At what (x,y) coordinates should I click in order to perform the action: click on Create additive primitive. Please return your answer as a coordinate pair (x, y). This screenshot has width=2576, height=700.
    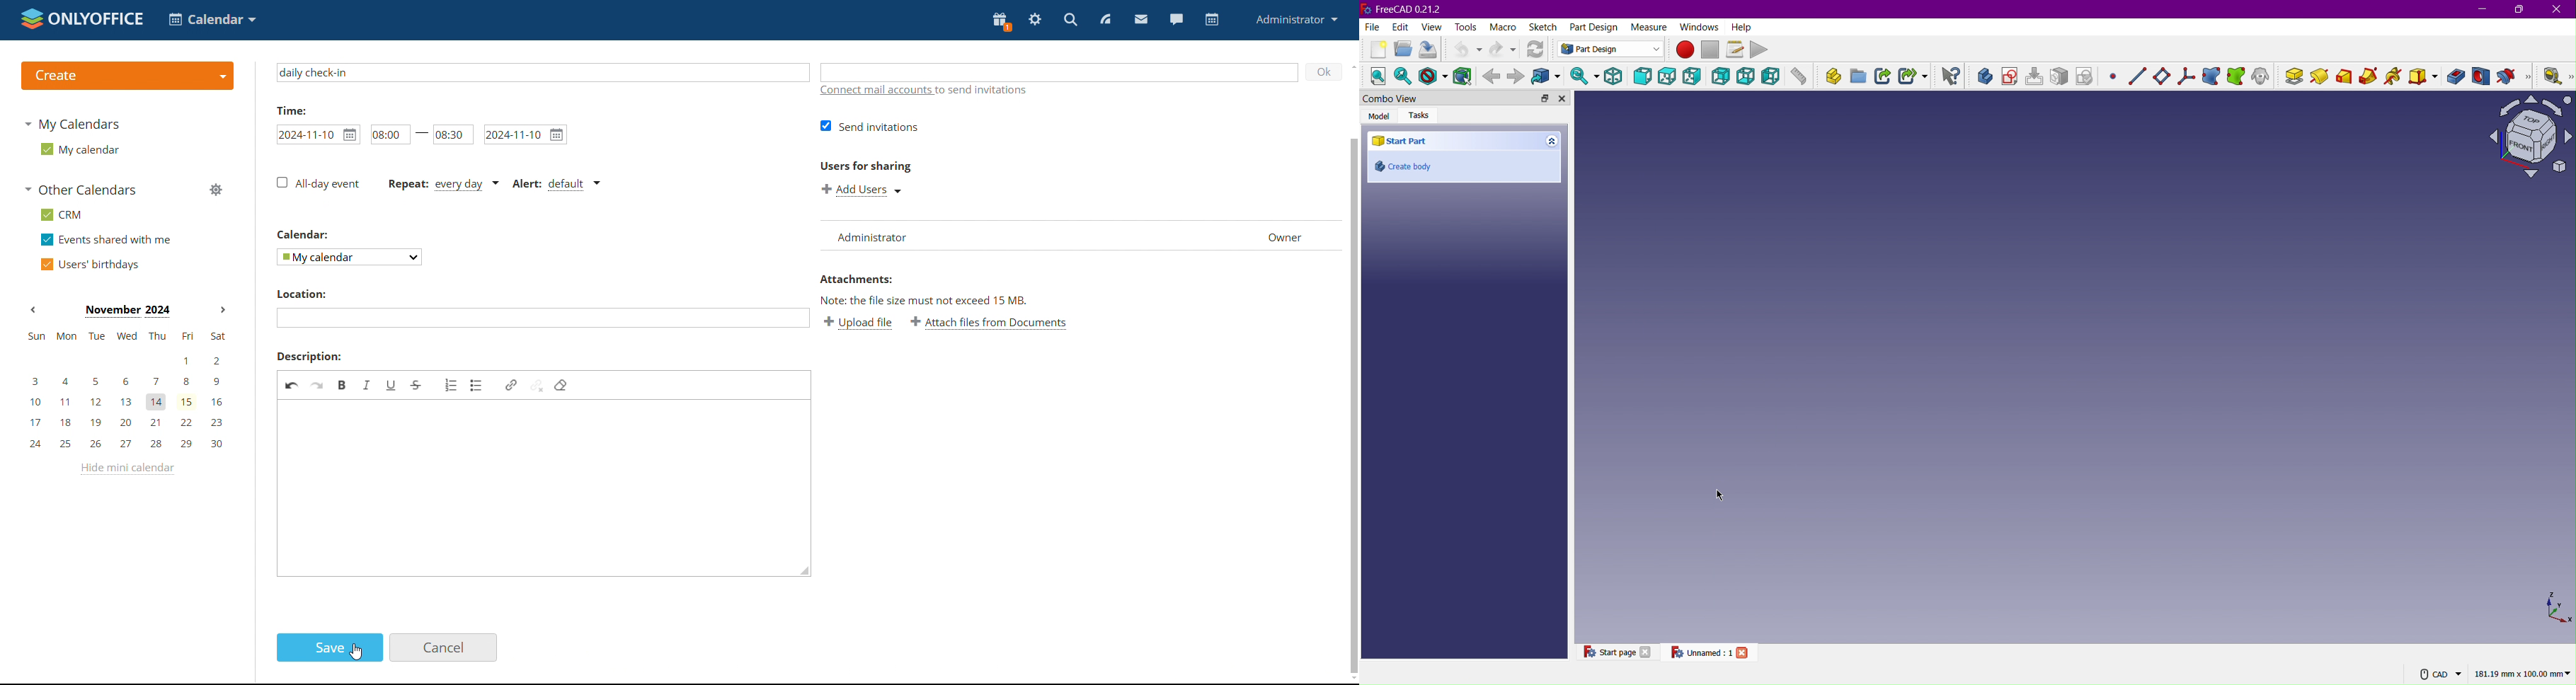
    Looking at the image, I should click on (2424, 76).